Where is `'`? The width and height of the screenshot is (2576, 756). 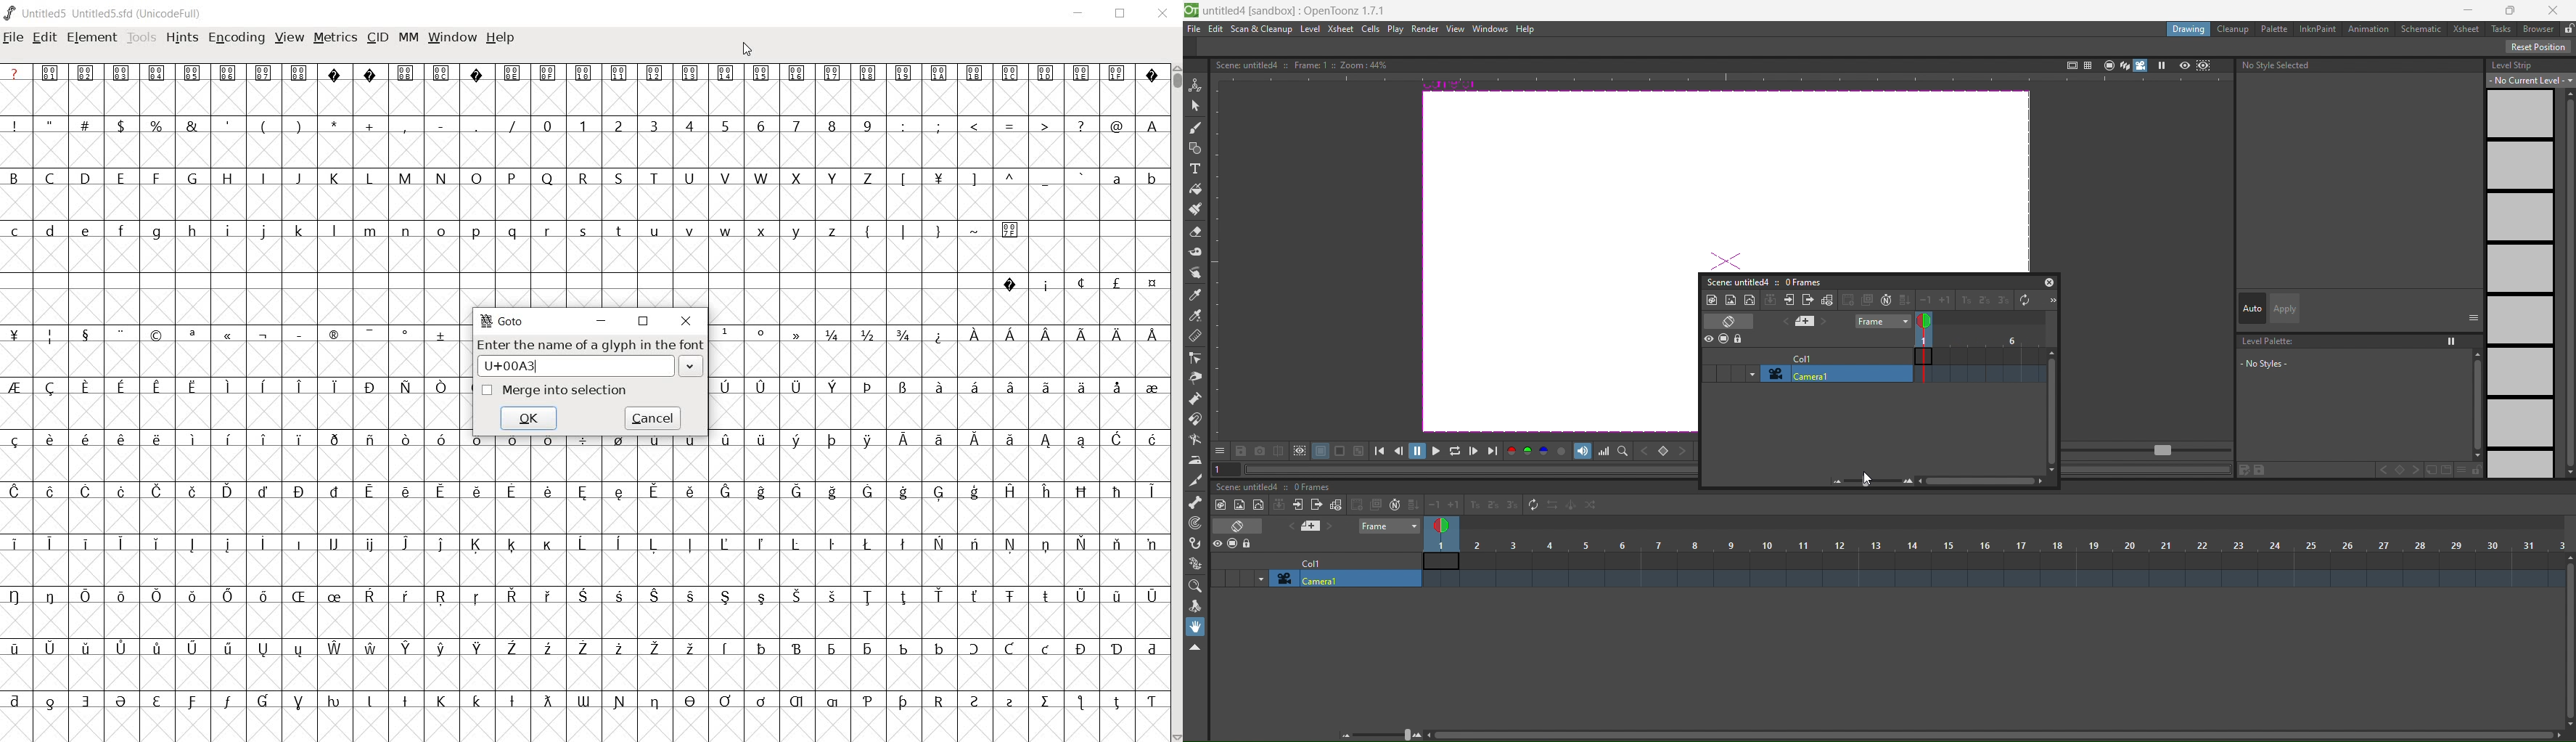
' is located at coordinates (229, 126).